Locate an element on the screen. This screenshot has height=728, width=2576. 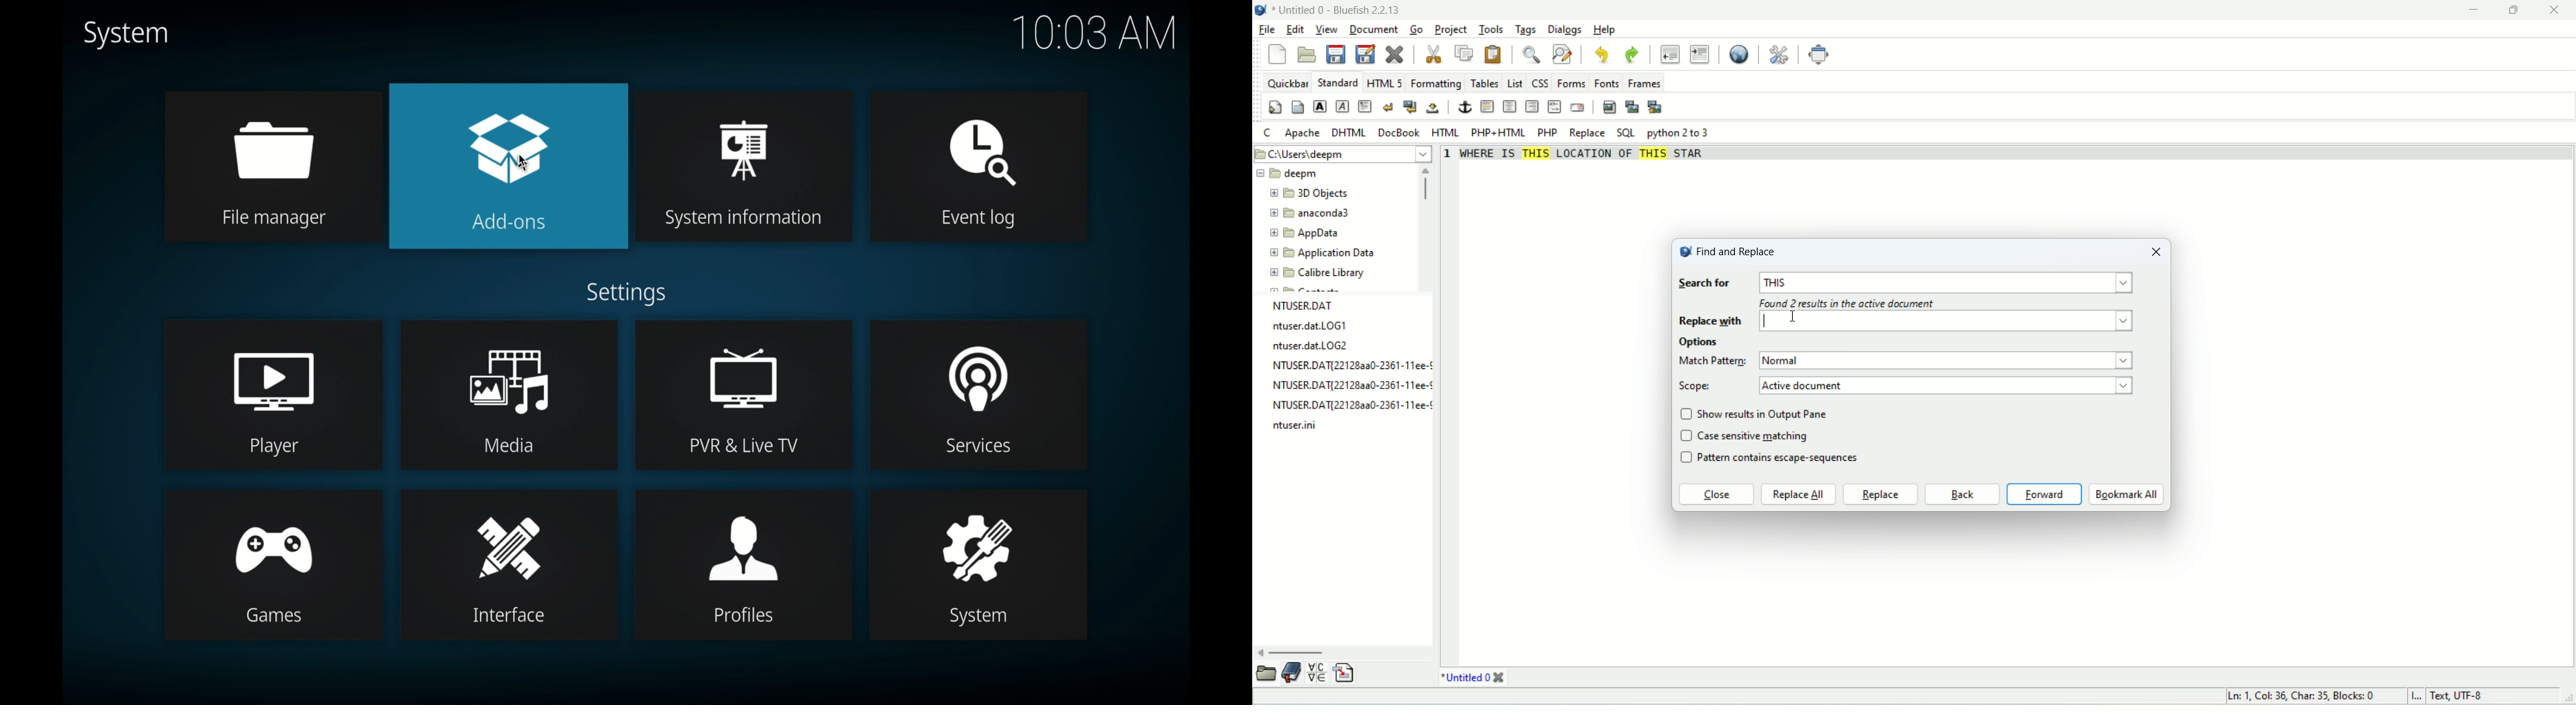
formatting is located at coordinates (1435, 84).